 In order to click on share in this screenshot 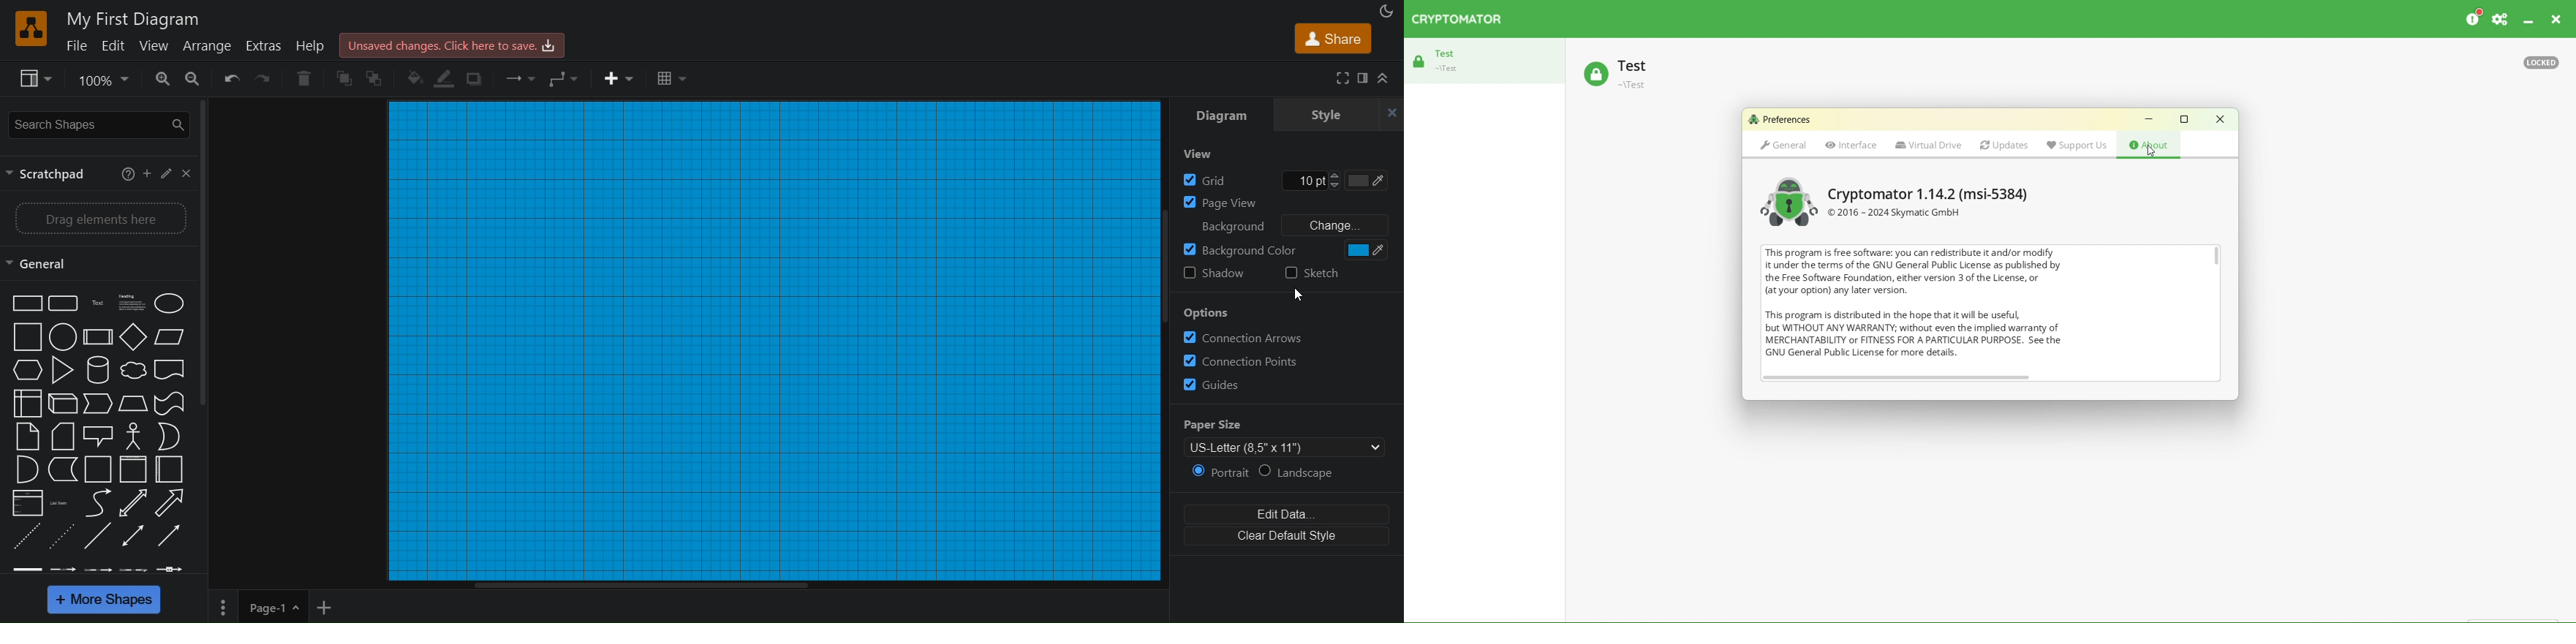, I will do `click(1330, 39)`.